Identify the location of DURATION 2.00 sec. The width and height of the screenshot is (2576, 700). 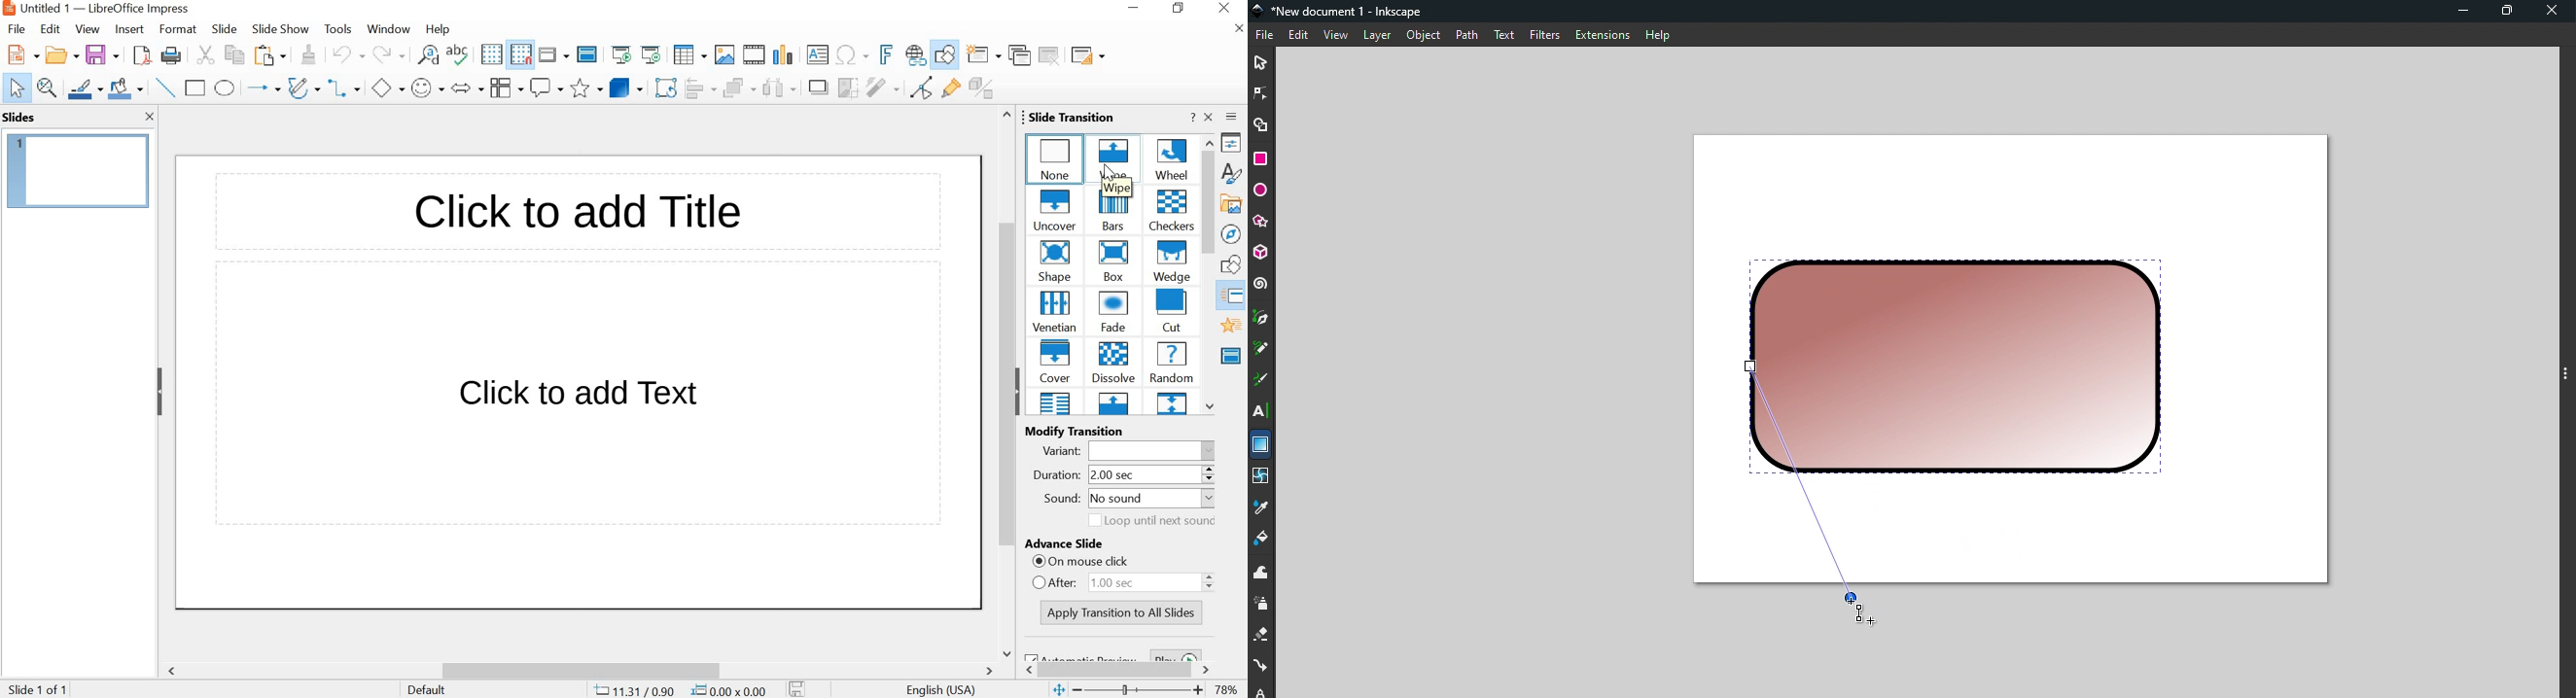
(1116, 476).